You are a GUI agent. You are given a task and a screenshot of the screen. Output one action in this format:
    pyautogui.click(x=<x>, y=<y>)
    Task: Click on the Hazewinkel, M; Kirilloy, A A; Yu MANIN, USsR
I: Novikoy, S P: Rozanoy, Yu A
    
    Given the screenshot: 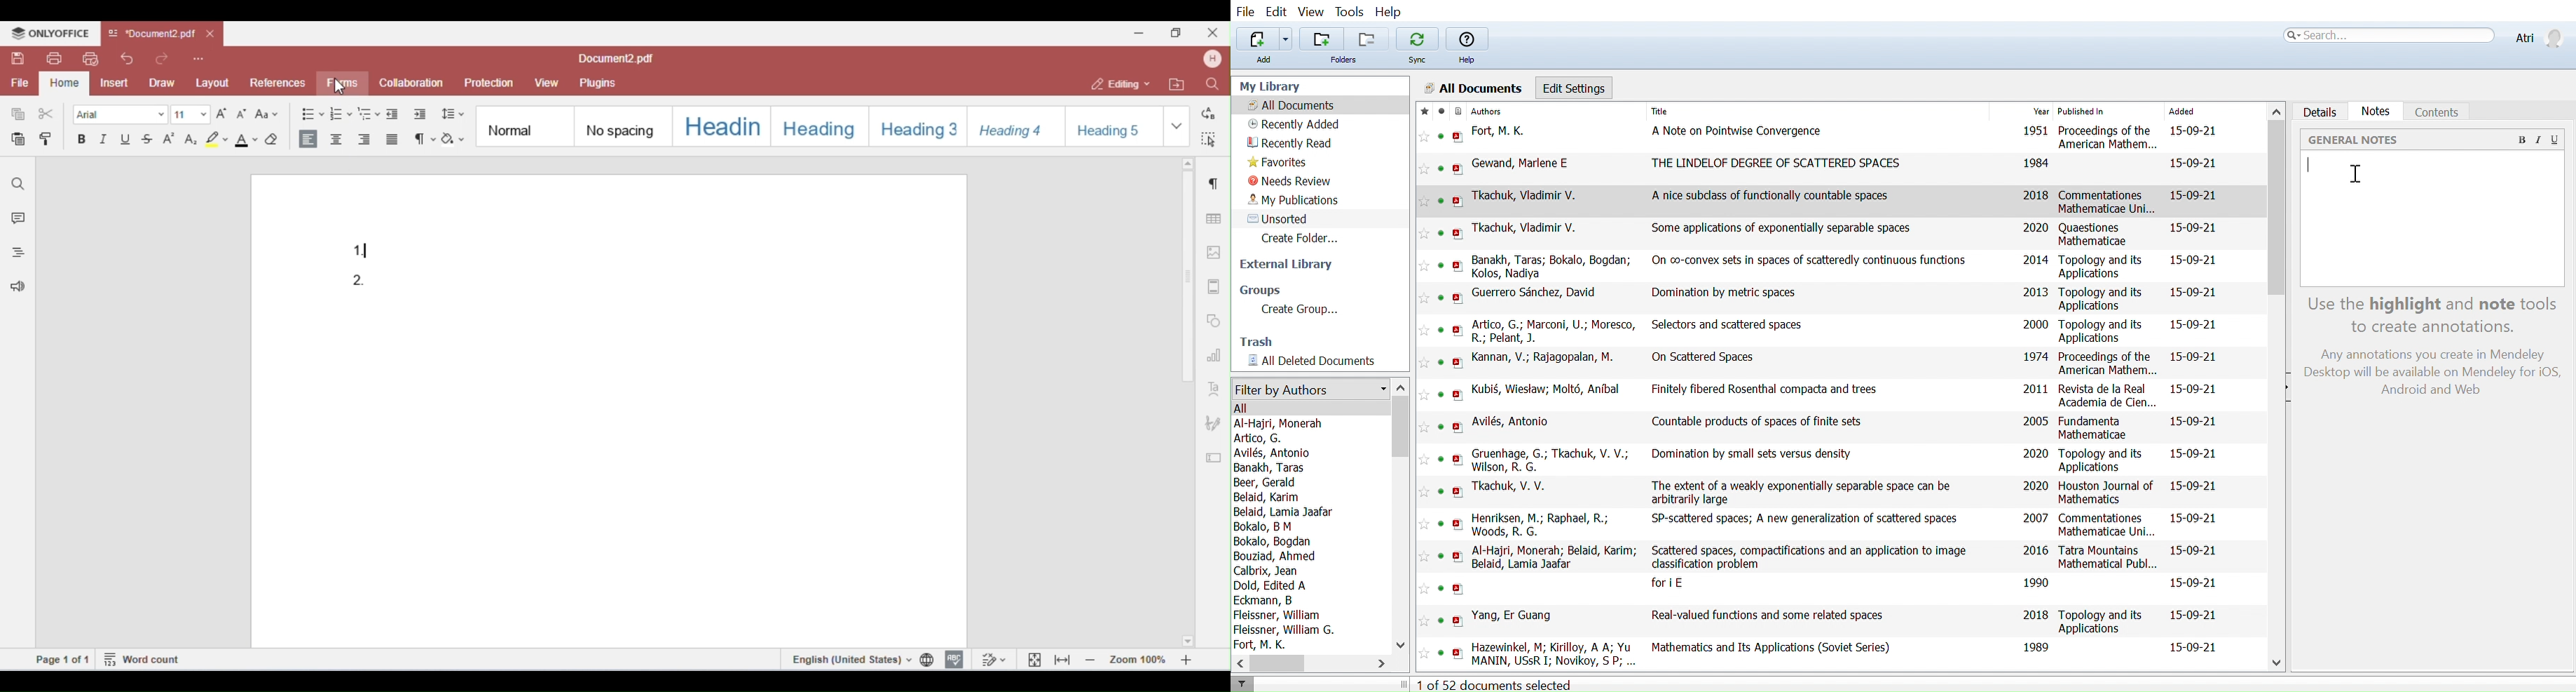 What is the action you would take?
    pyautogui.click(x=1554, y=652)
    